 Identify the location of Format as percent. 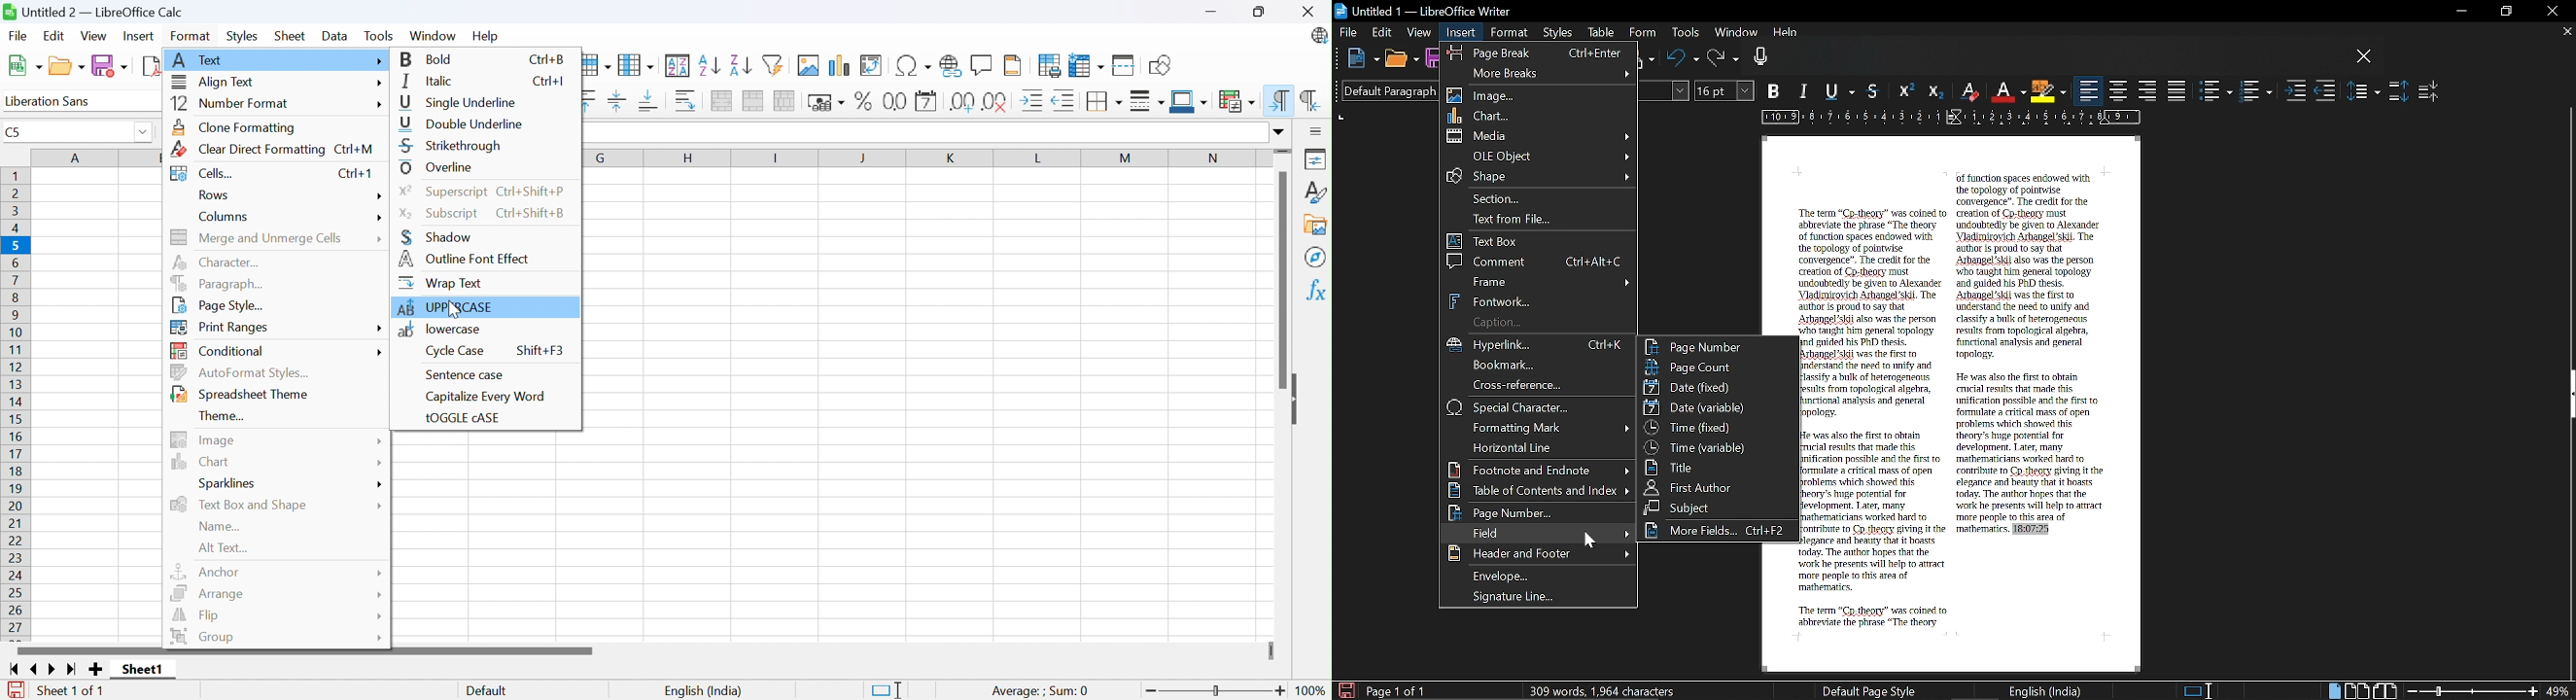
(863, 101).